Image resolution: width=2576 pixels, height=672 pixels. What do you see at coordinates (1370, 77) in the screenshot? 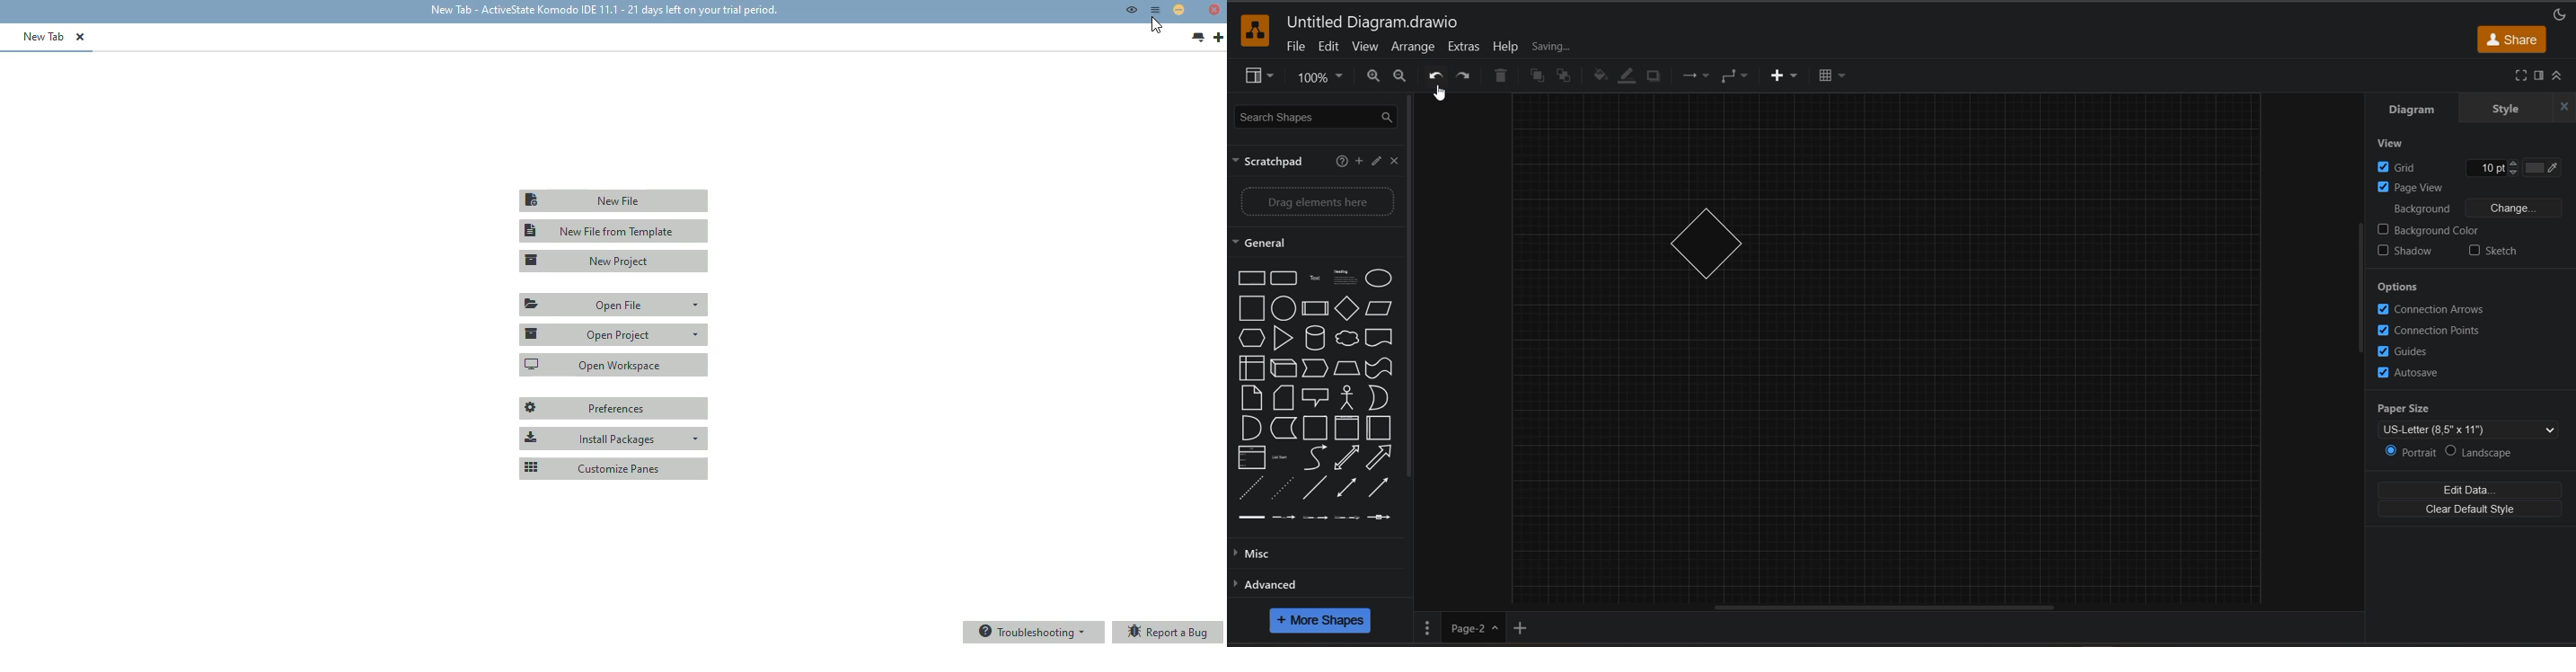
I see `zoom in` at bounding box center [1370, 77].